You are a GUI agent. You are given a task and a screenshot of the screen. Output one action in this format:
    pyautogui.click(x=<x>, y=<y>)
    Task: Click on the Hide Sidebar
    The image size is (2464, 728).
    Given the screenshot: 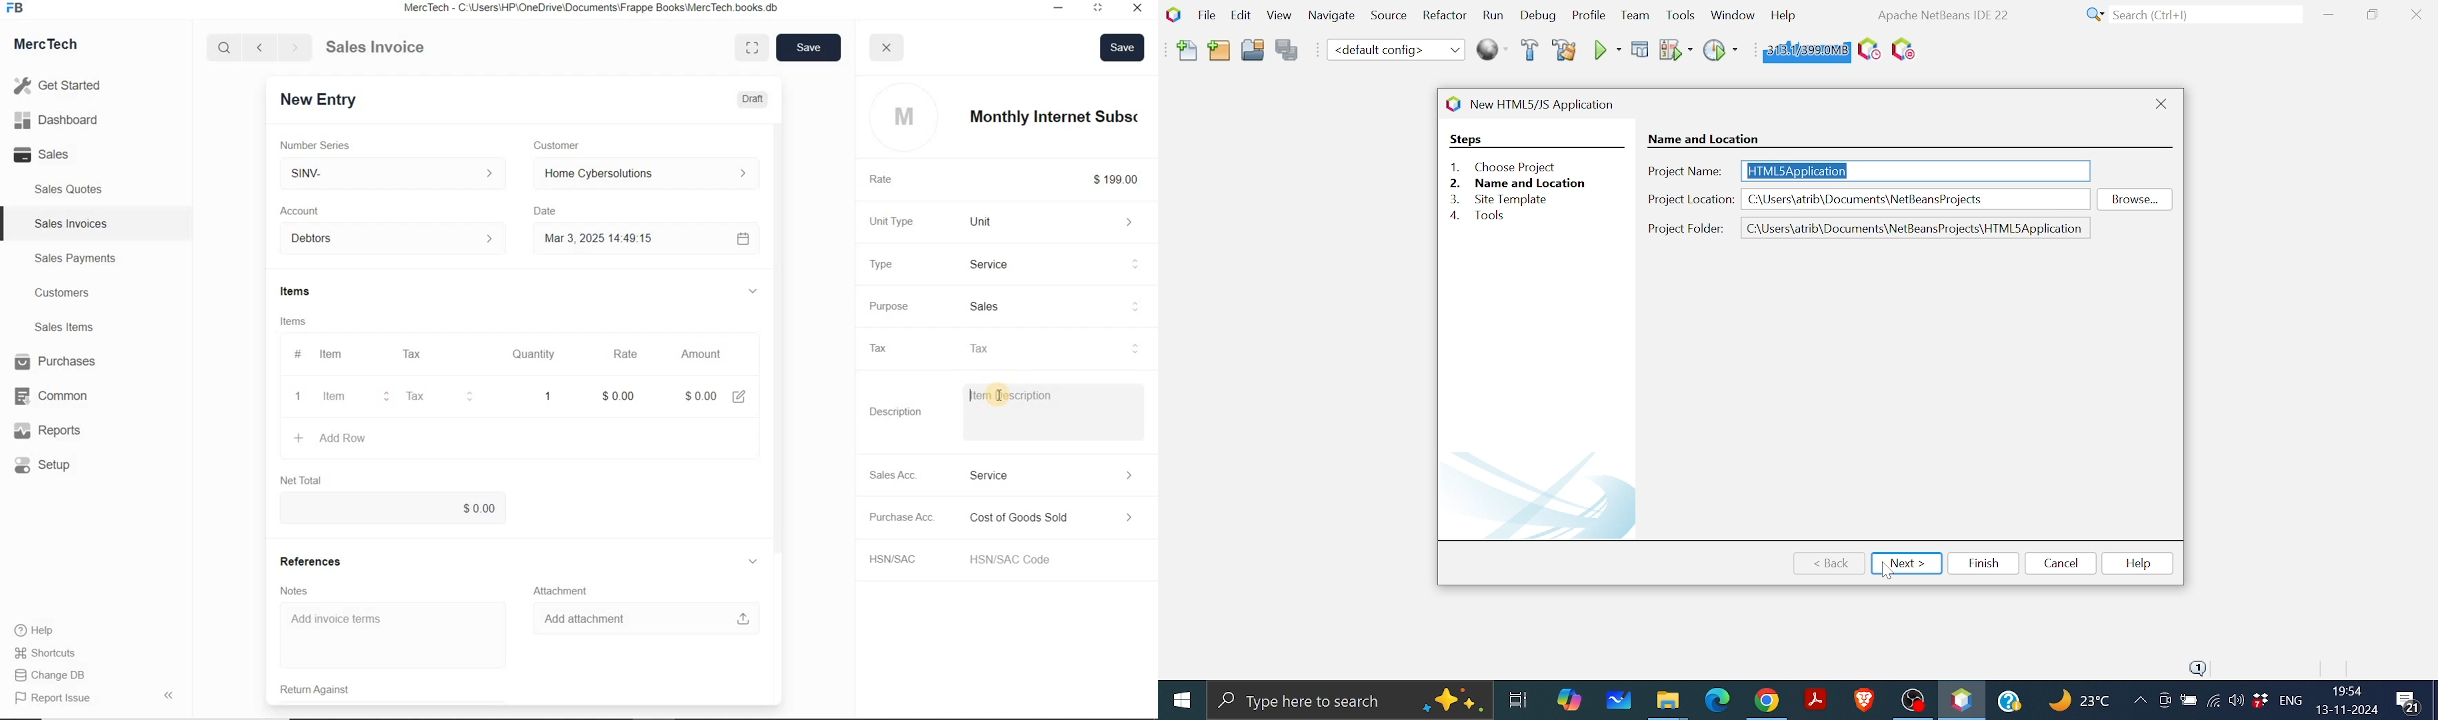 What is the action you would take?
    pyautogui.click(x=168, y=694)
    